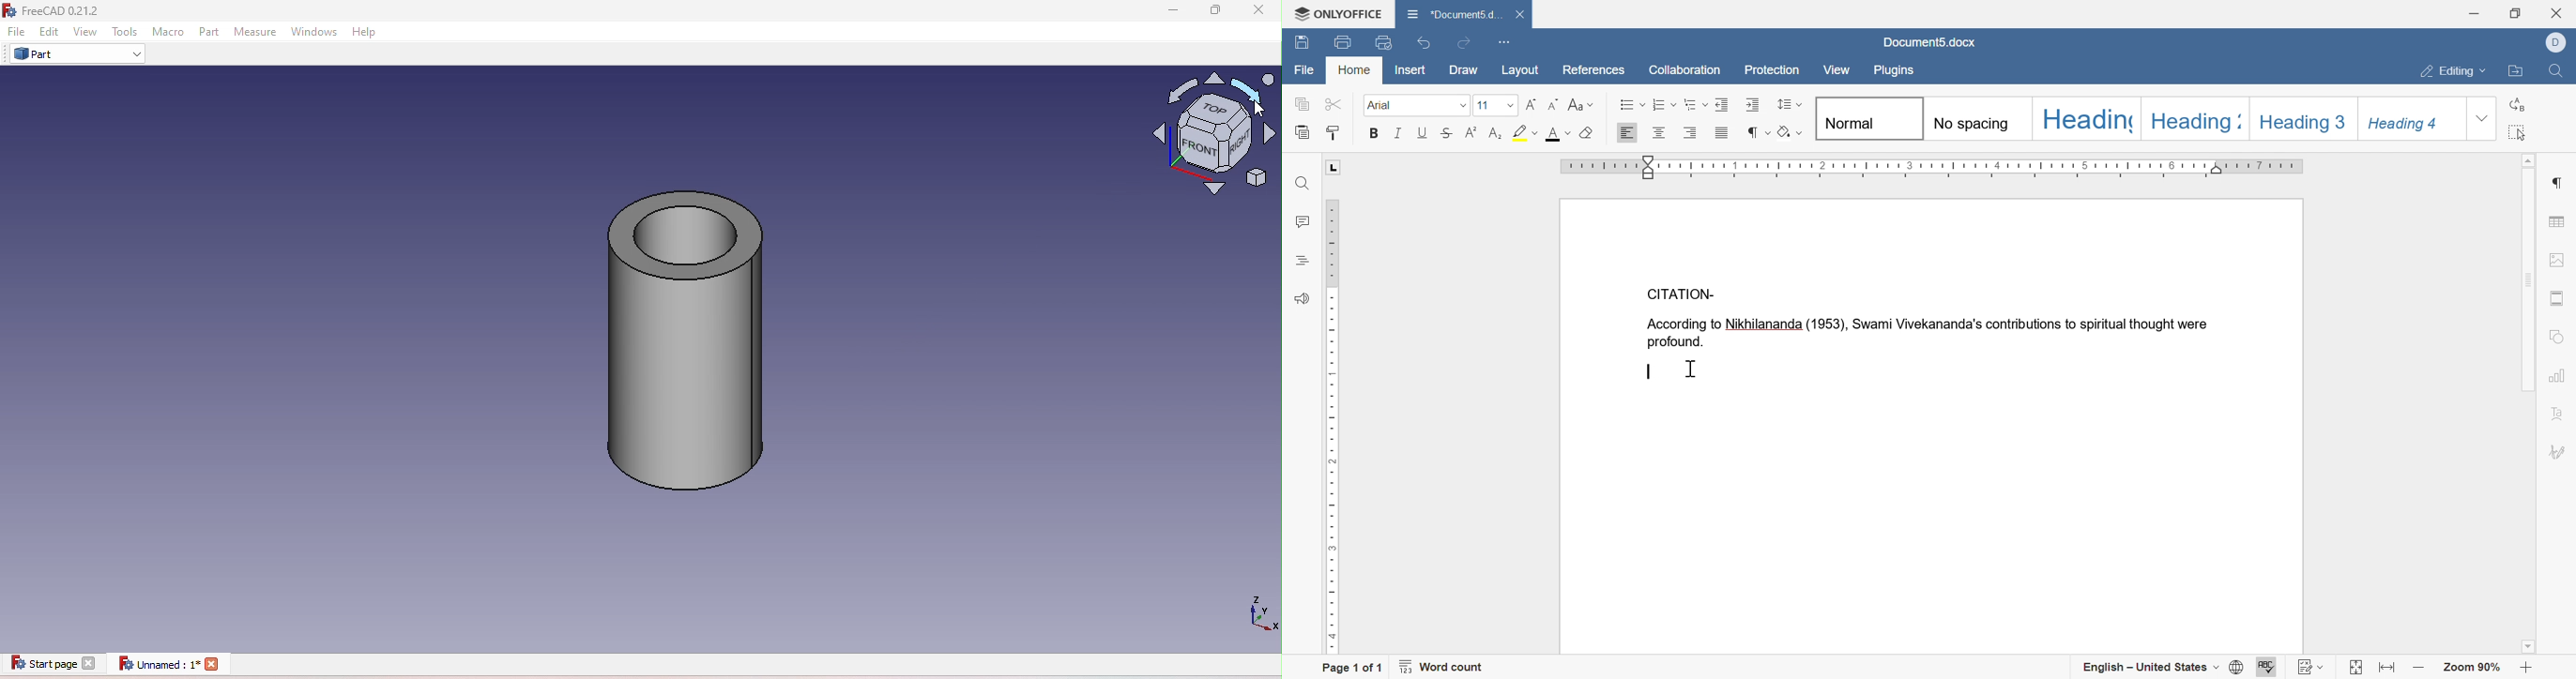  I want to click on dell, so click(2554, 44).